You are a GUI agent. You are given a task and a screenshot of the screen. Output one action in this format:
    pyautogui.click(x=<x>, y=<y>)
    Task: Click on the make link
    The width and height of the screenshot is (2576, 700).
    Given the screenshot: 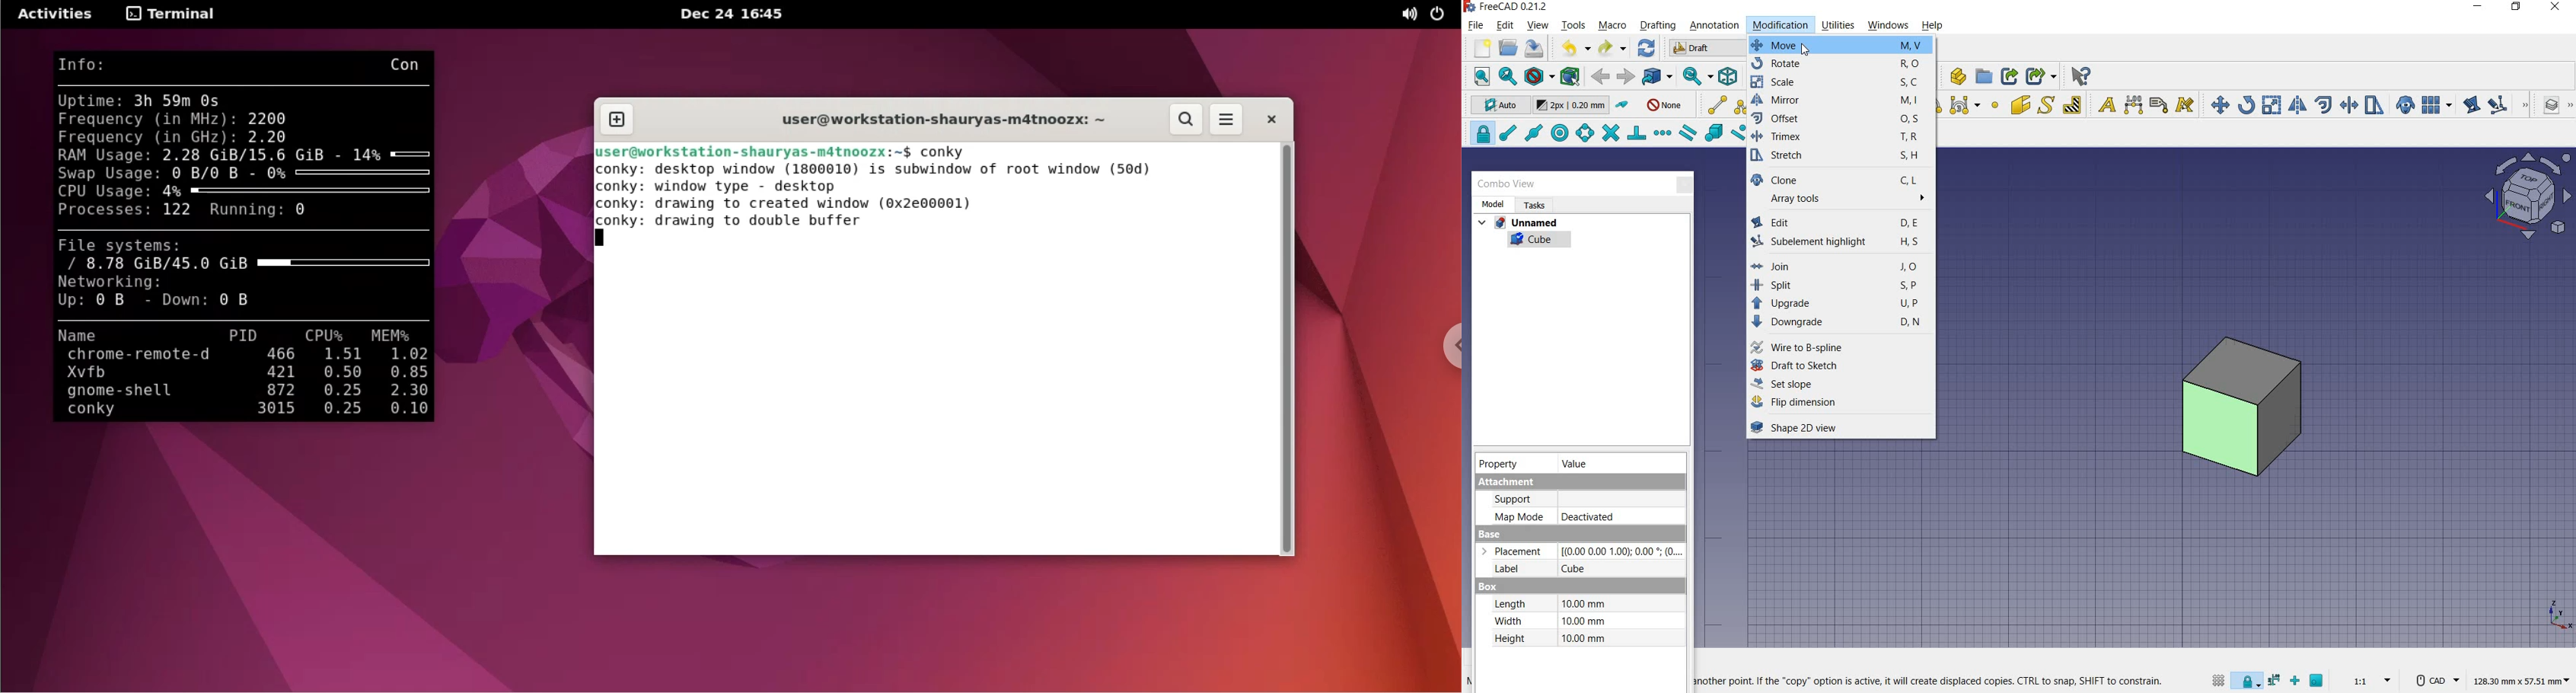 What is the action you would take?
    pyautogui.click(x=2010, y=76)
    